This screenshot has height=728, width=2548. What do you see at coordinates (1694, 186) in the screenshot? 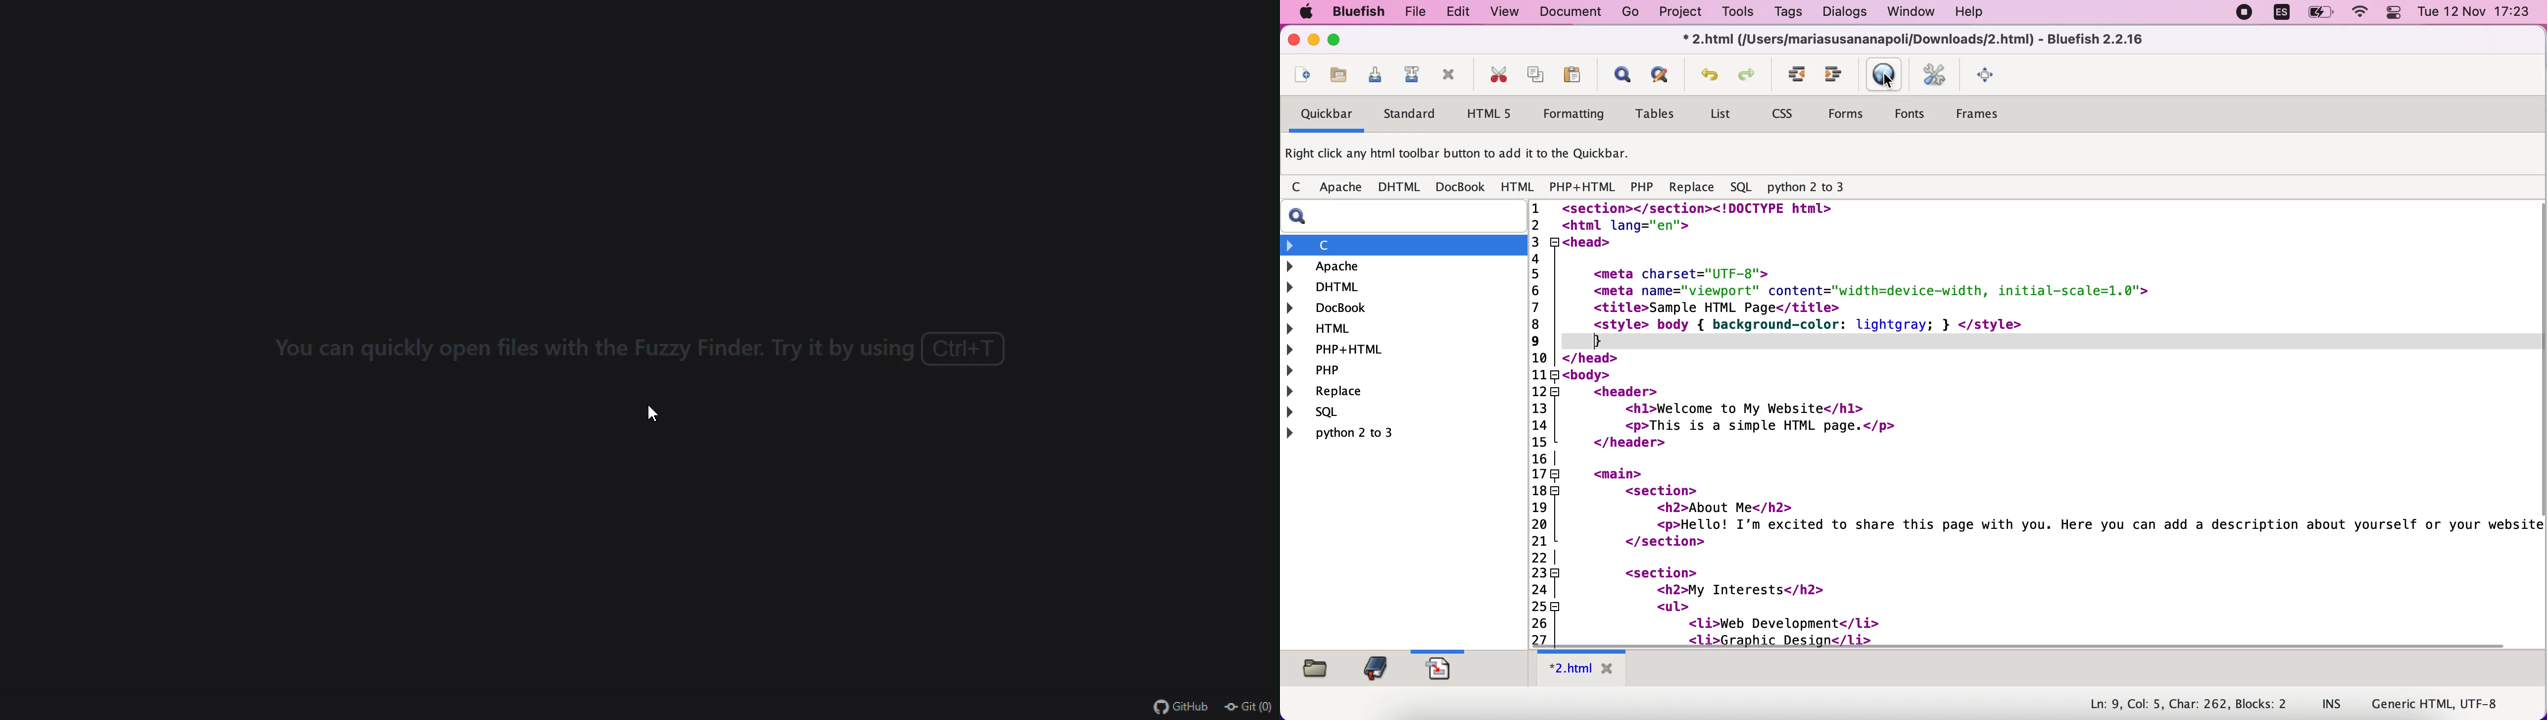
I see `replace` at bounding box center [1694, 186].